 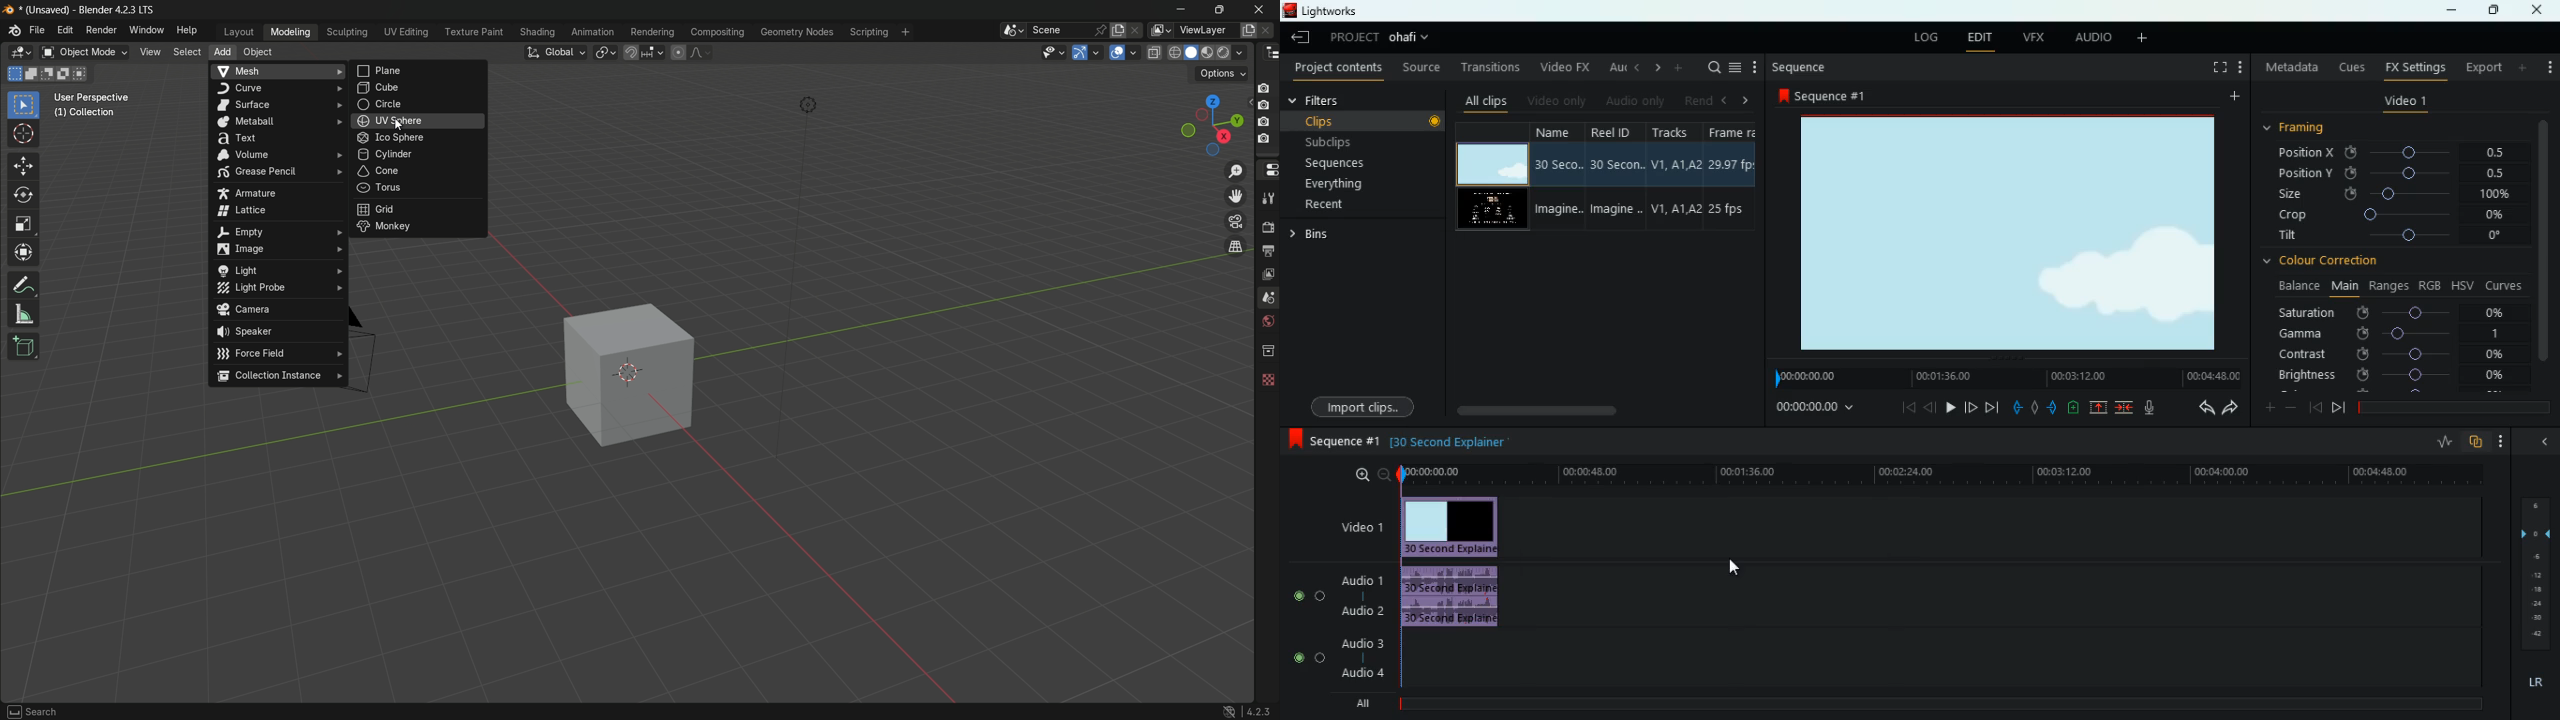 What do you see at coordinates (1980, 39) in the screenshot?
I see `edit` at bounding box center [1980, 39].